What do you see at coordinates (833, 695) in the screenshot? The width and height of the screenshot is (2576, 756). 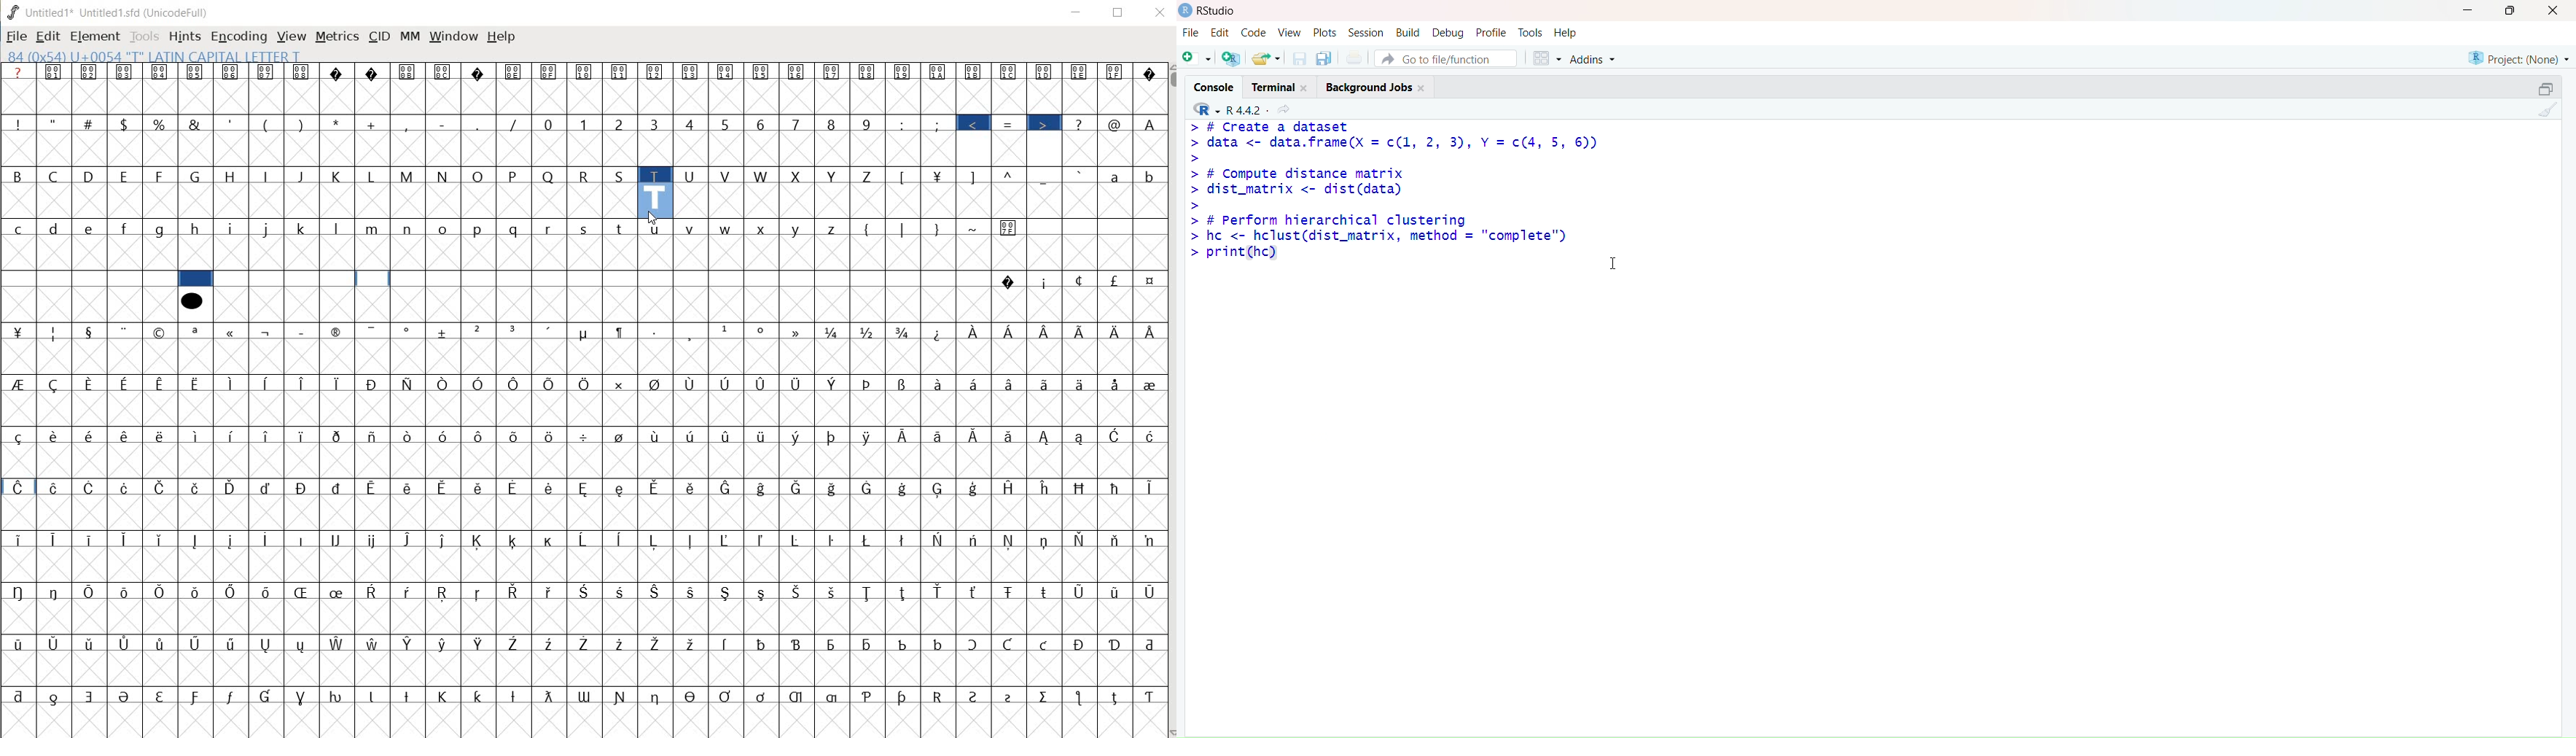 I see `` at bounding box center [833, 695].